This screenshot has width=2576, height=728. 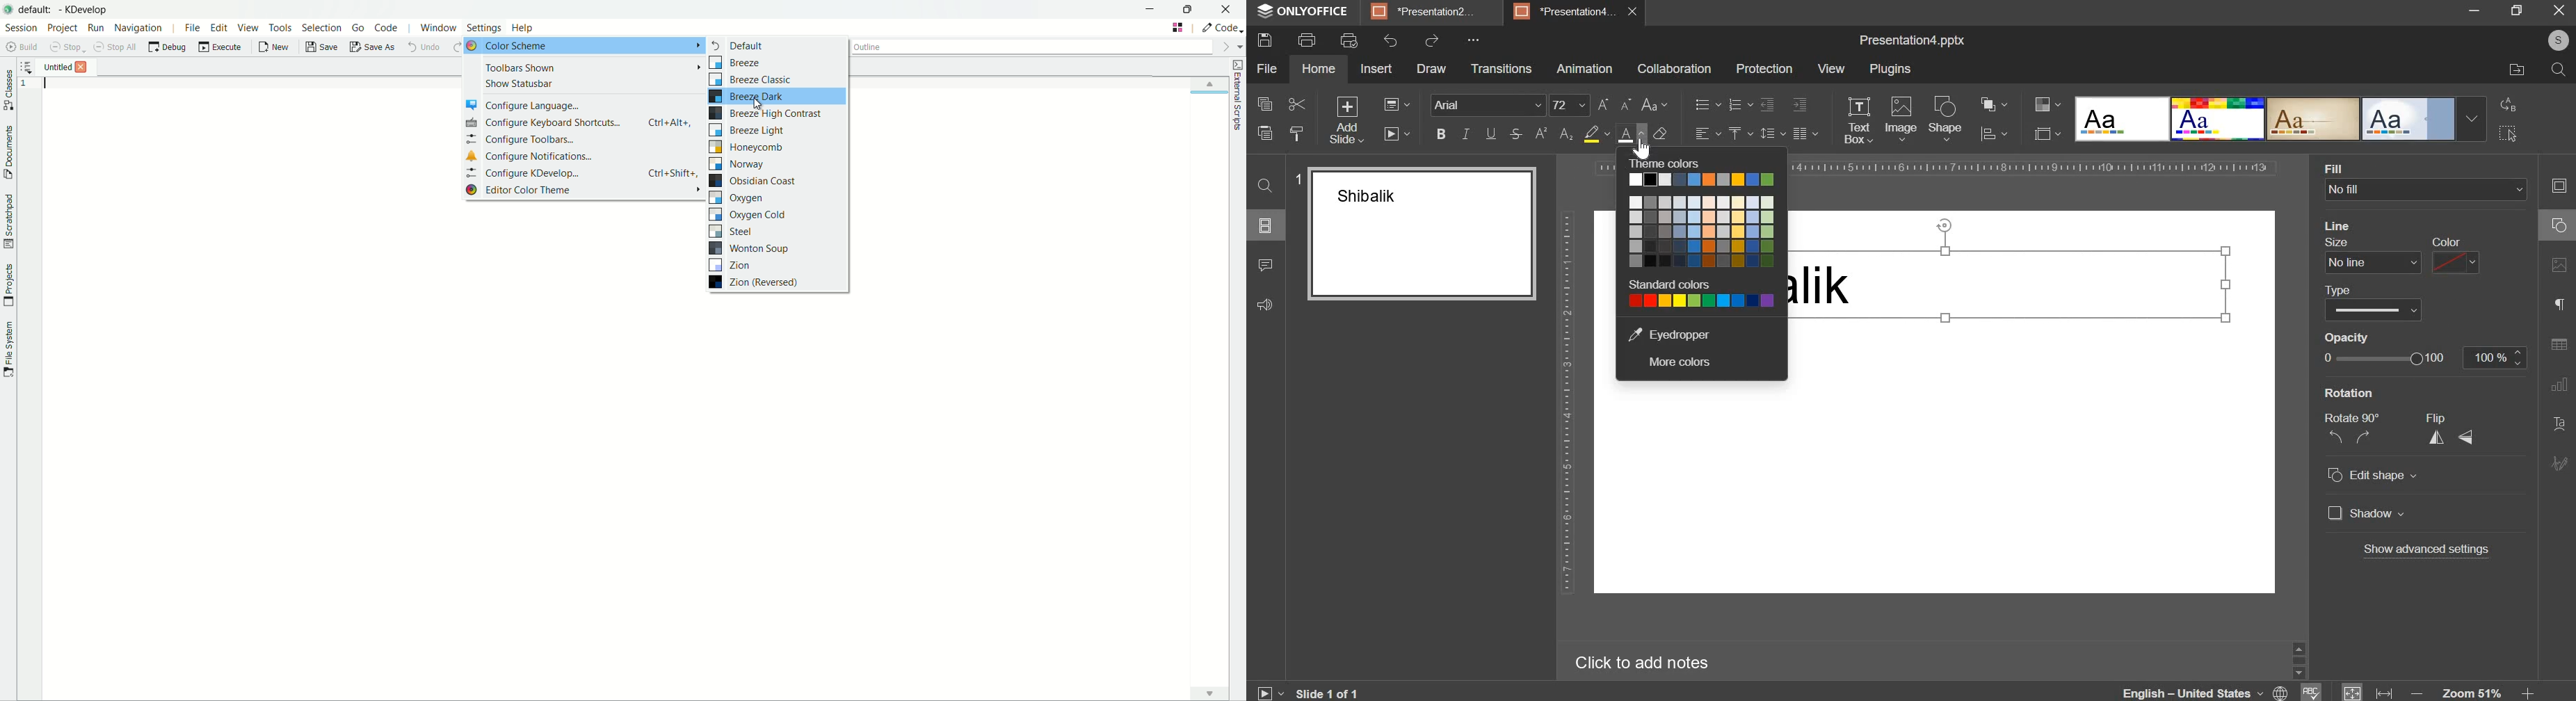 What do you see at coordinates (1661, 133) in the screenshot?
I see `clear style` at bounding box center [1661, 133].